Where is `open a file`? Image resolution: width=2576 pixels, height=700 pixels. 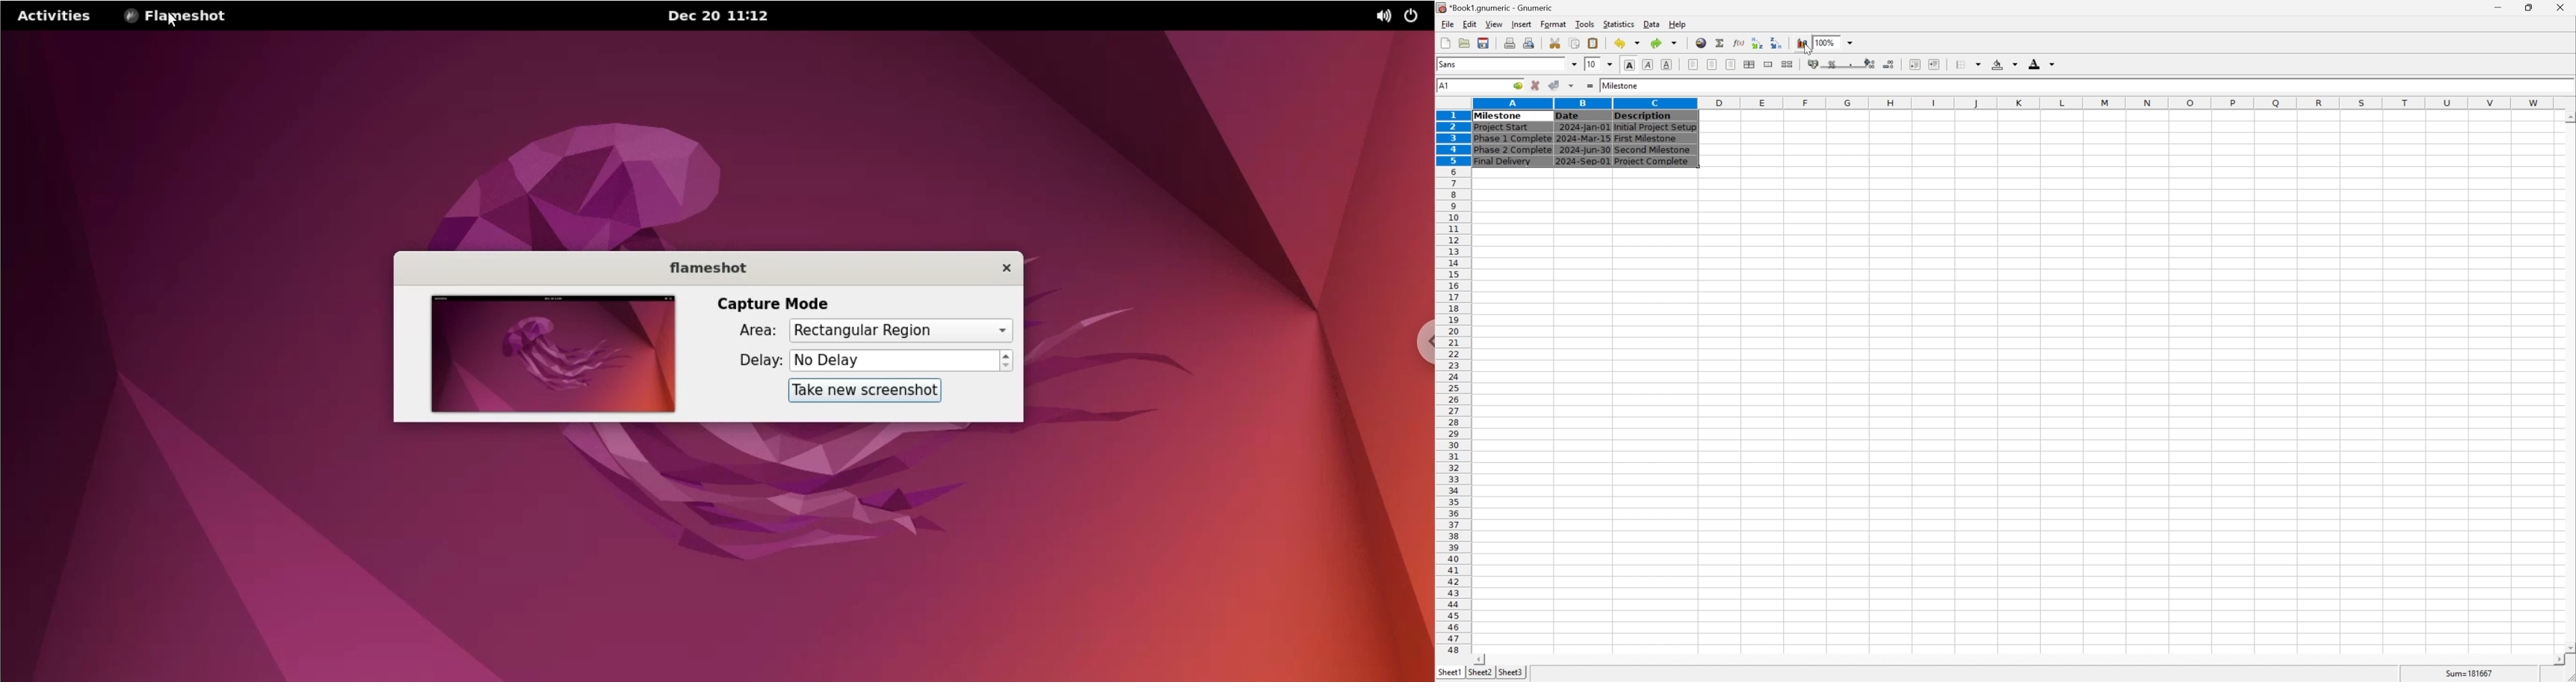
open a file is located at coordinates (1466, 43).